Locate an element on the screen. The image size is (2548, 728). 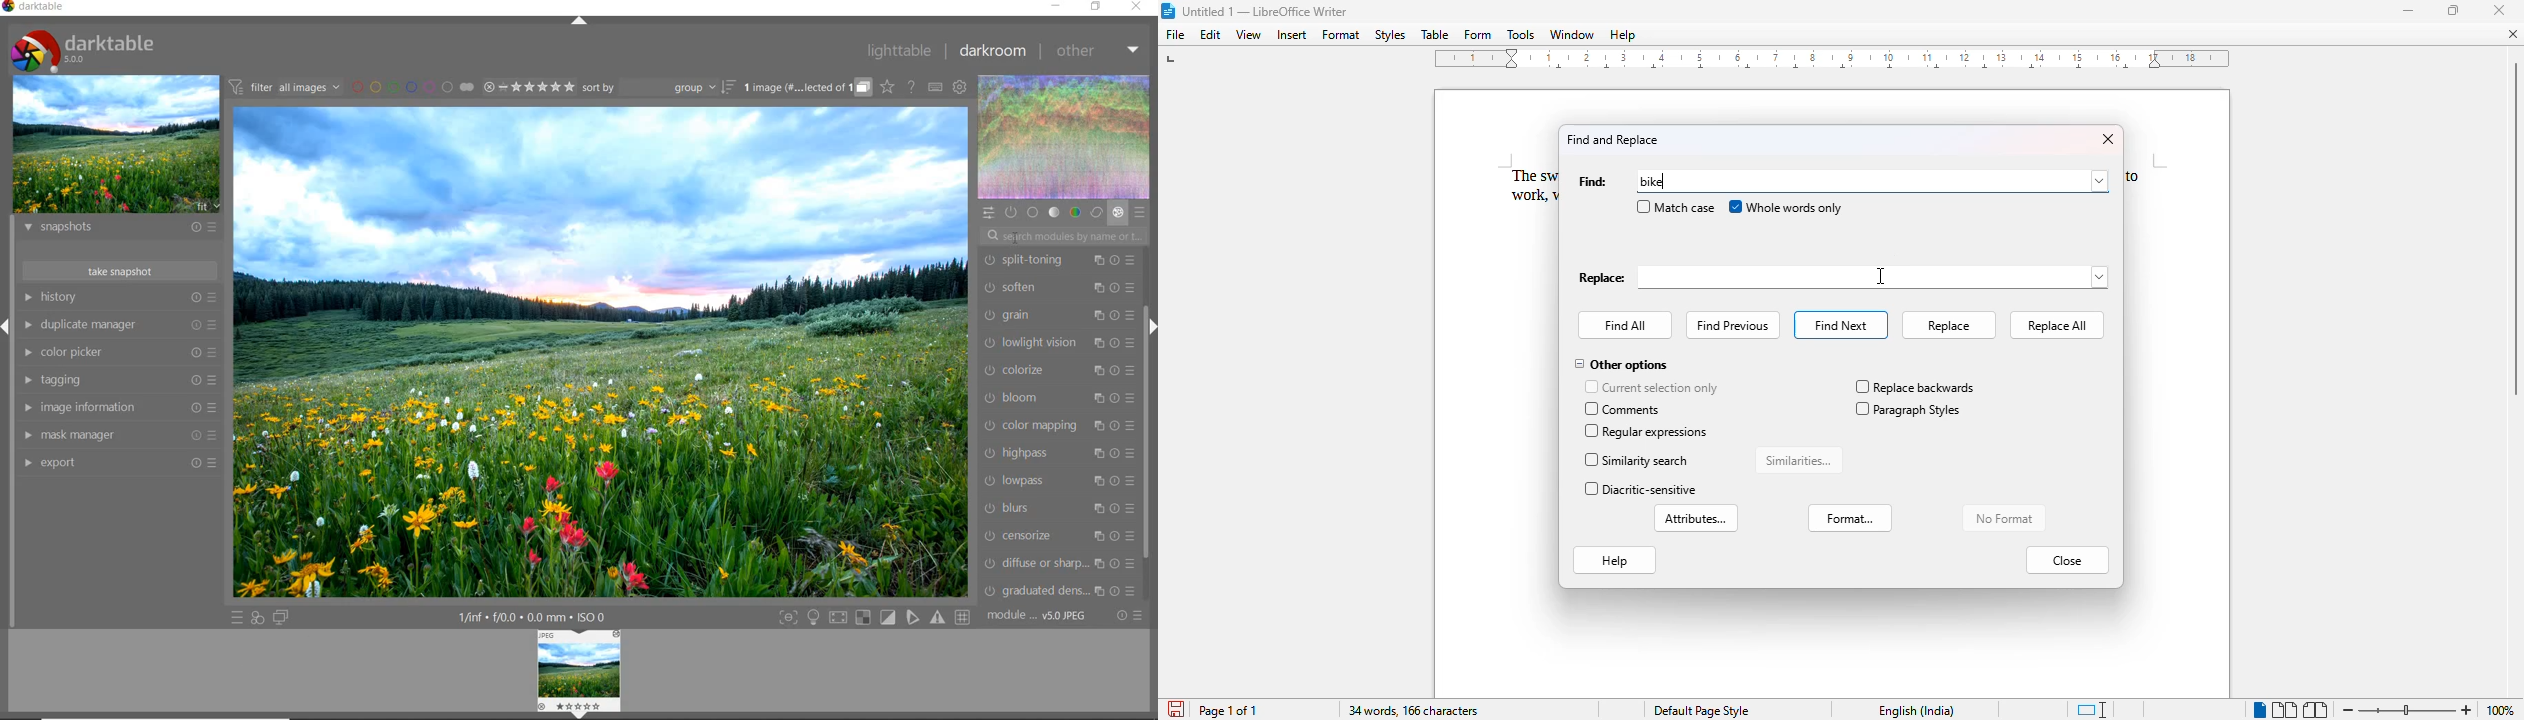
reset or presets and preferences is located at coordinates (1131, 616).